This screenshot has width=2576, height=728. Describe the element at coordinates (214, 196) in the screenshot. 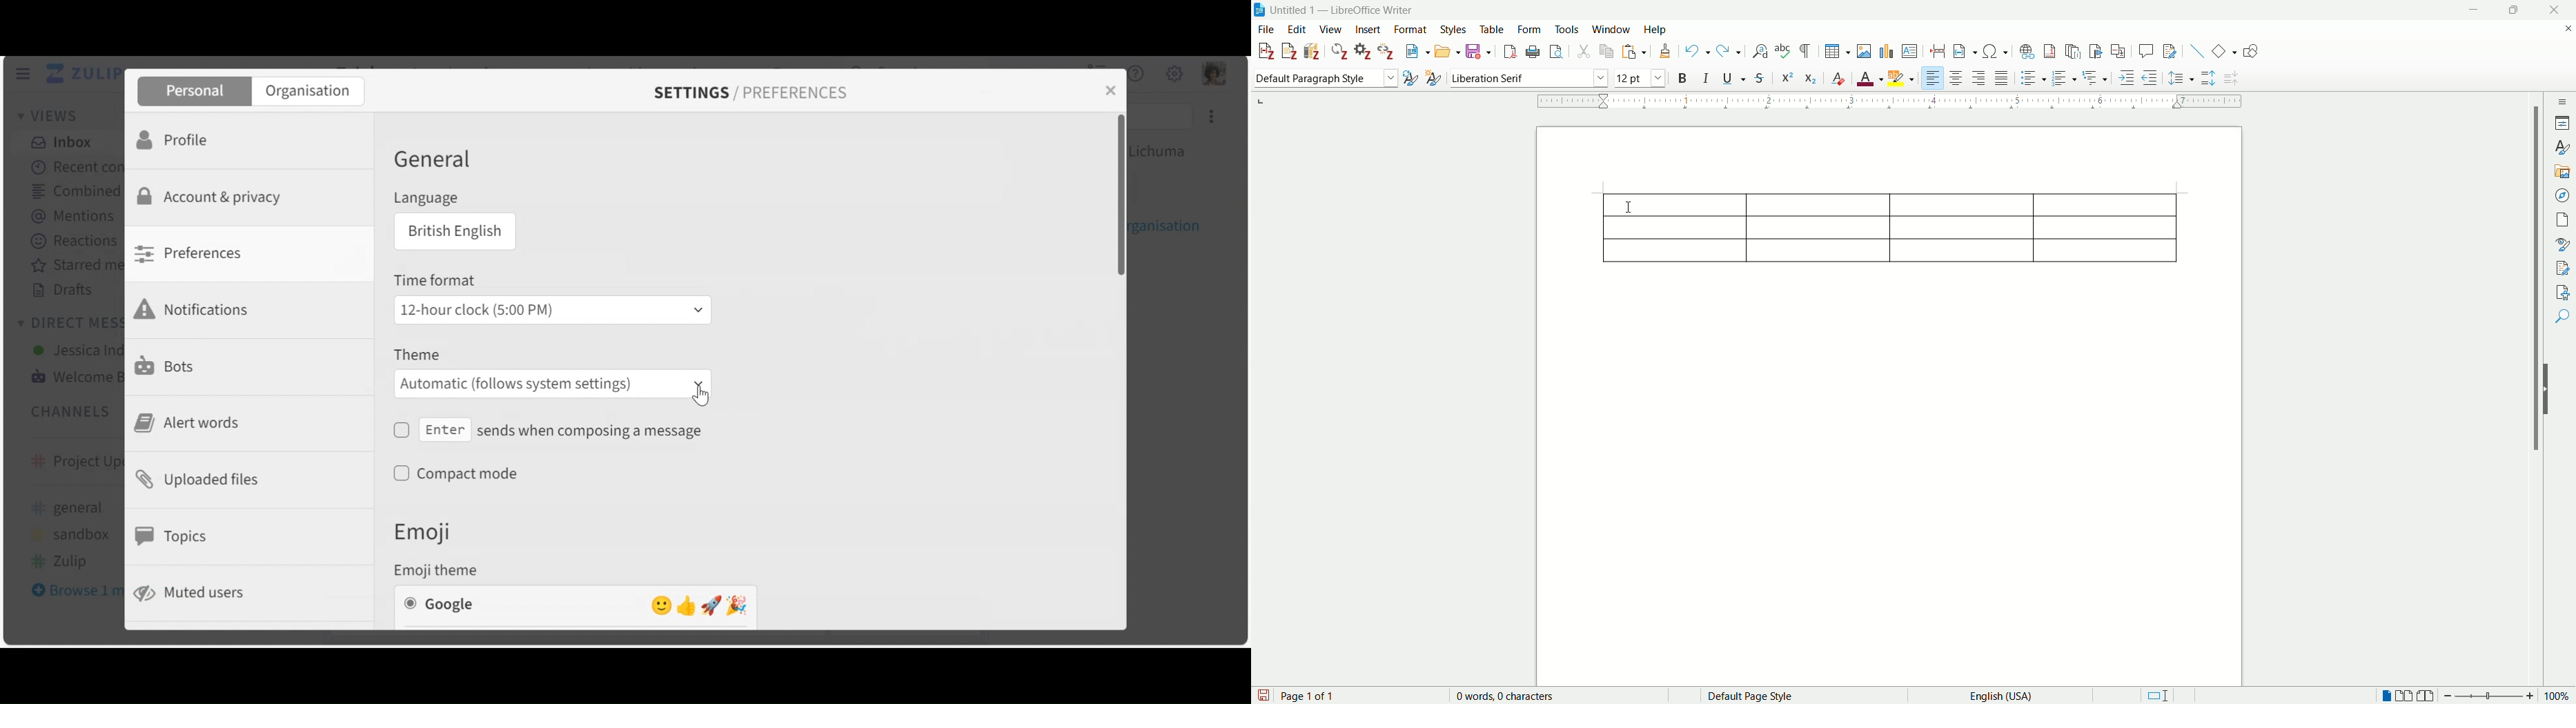

I see `Account Privacy` at that location.